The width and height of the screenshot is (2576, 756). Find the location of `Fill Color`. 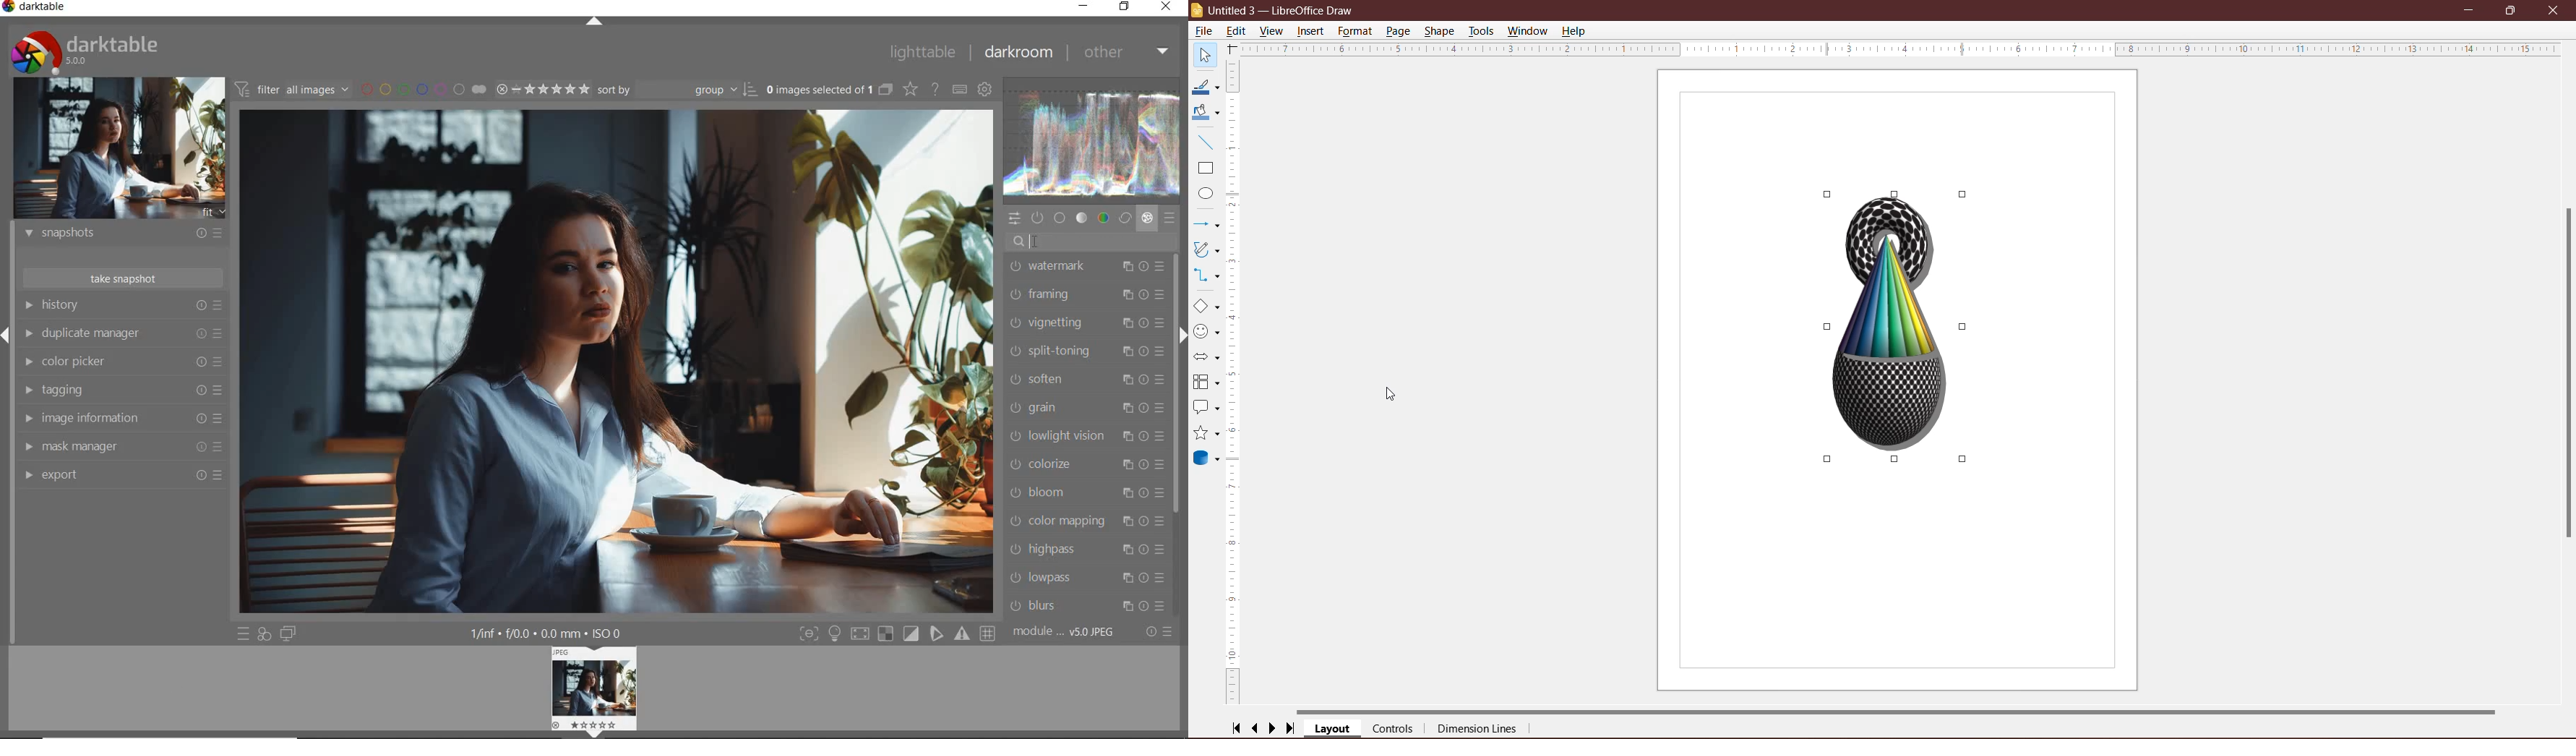

Fill Color is located at coordinates (1205, 114).